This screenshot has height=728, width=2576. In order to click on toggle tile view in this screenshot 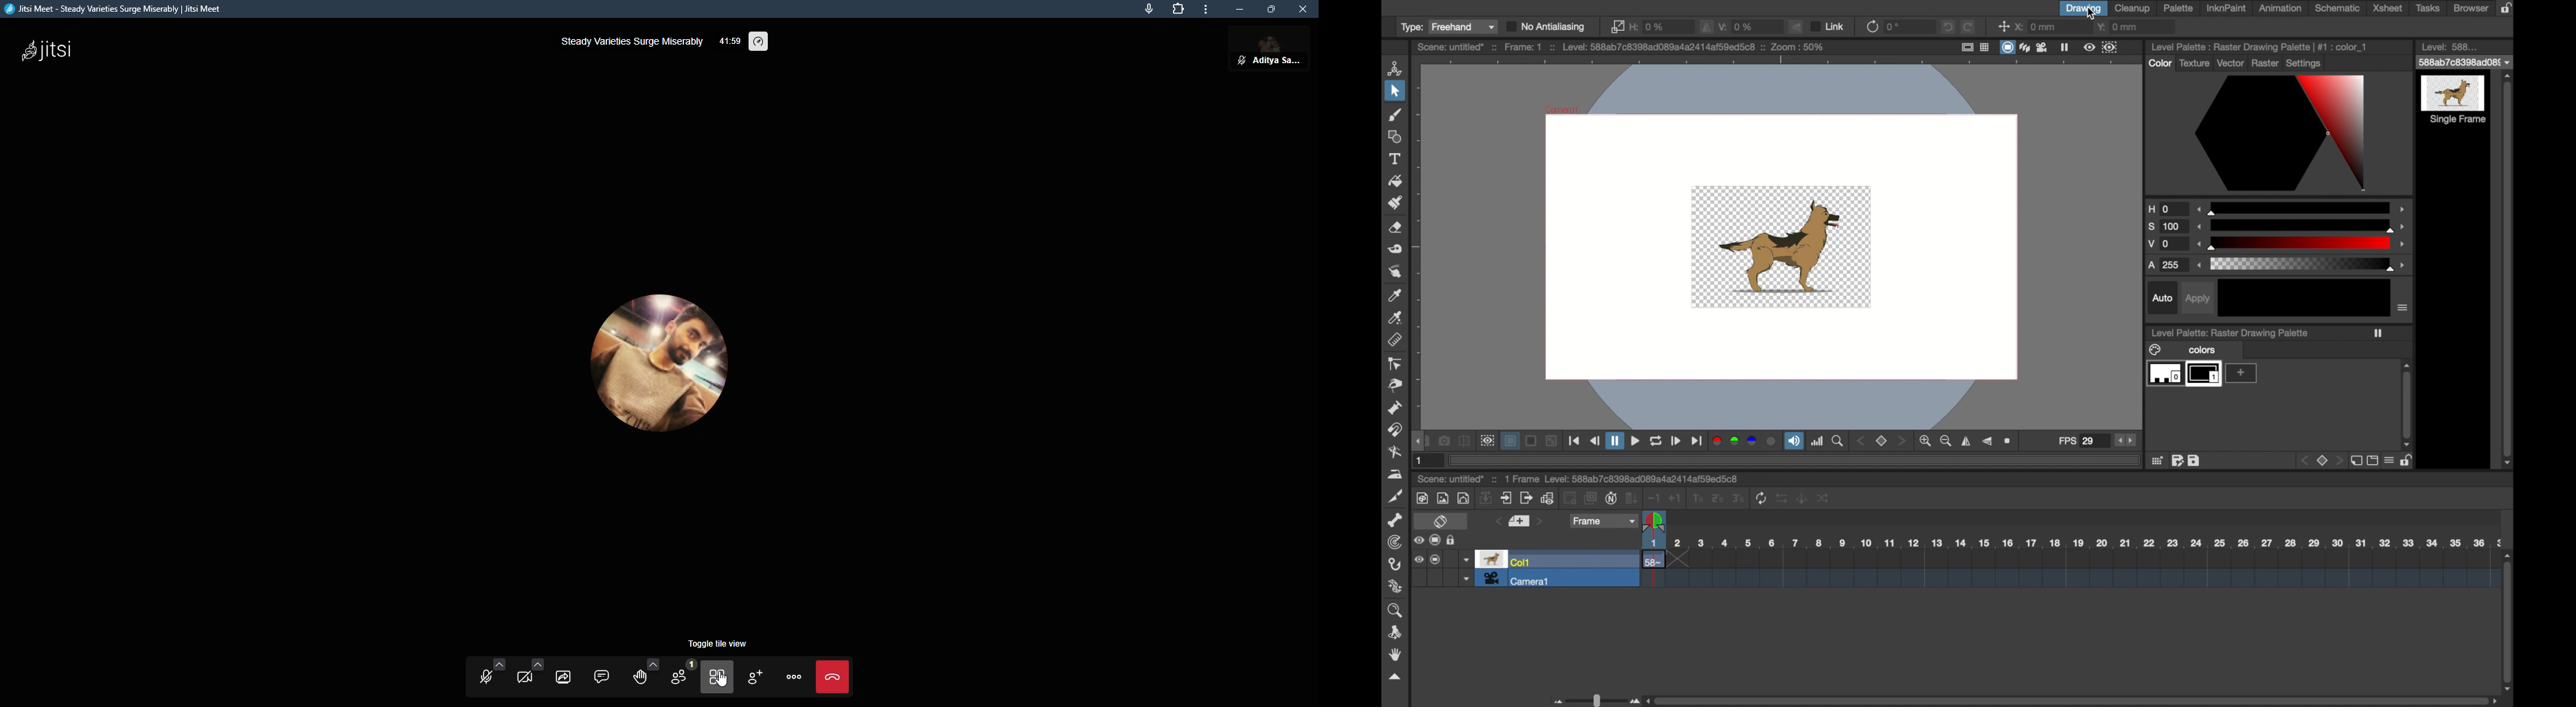, I will do `click(718, 677)`.